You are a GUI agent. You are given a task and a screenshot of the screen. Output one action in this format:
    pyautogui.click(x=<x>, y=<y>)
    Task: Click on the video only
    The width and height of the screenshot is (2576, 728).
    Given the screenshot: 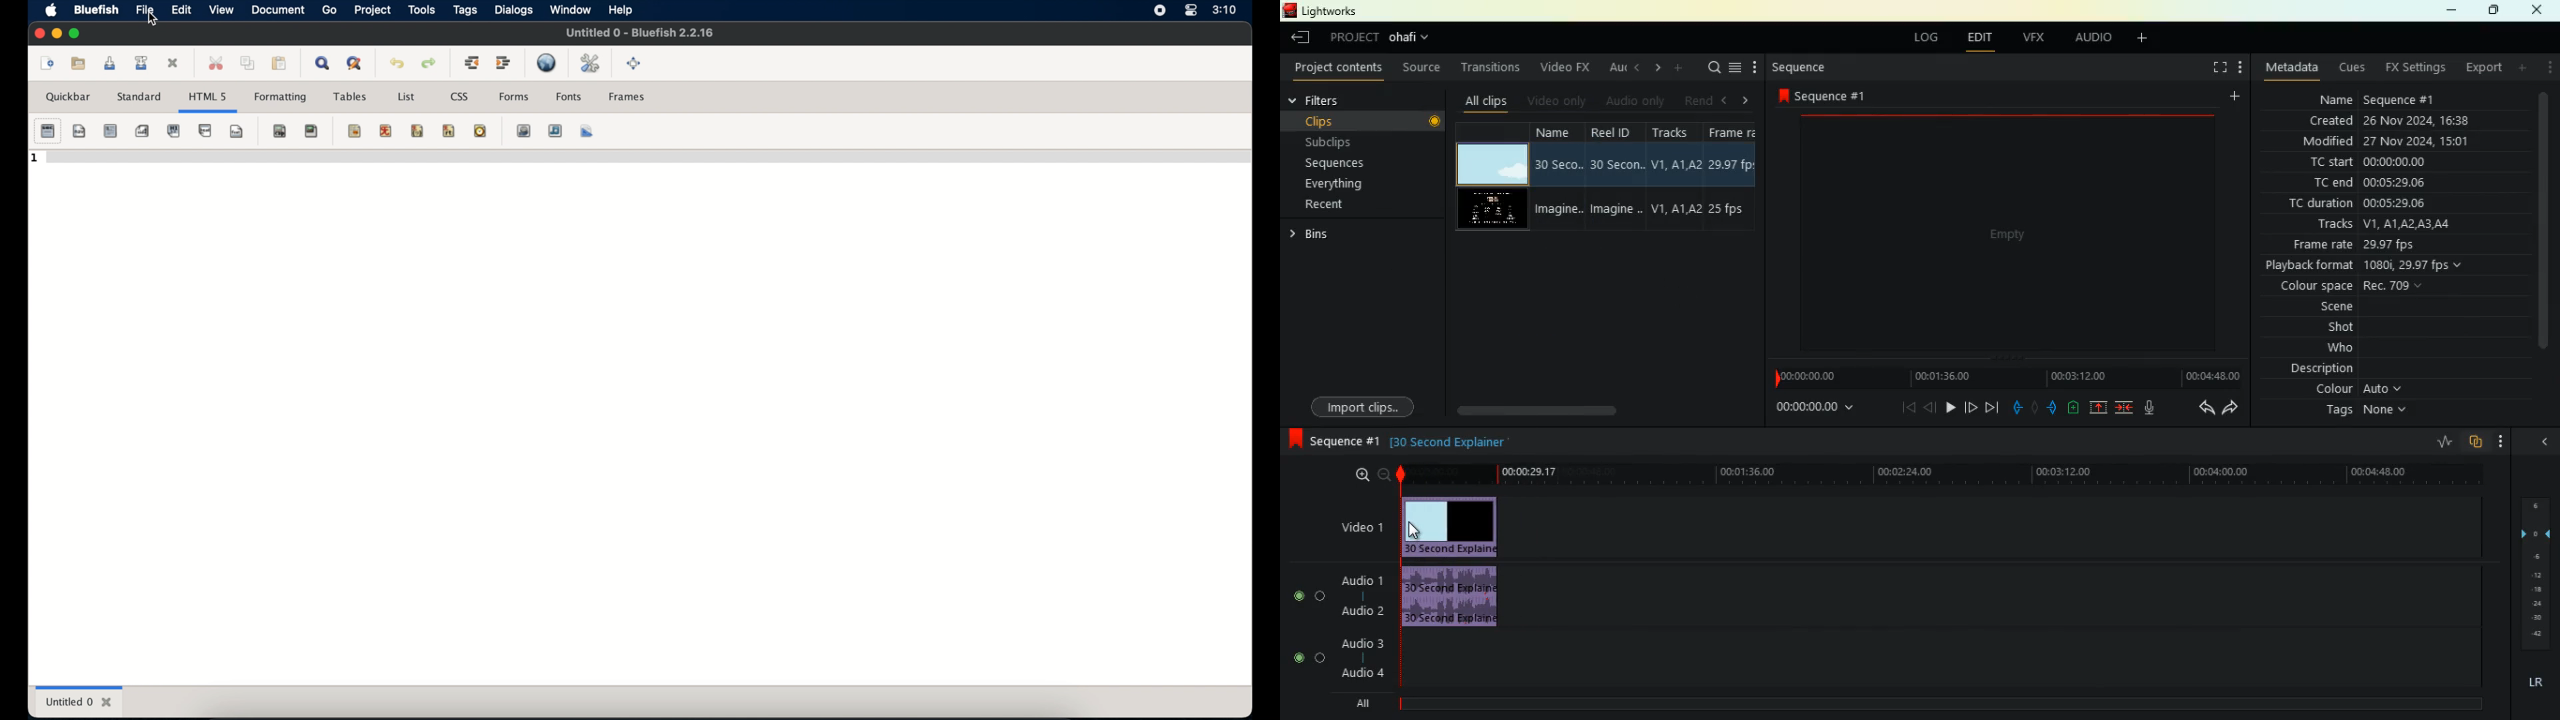 What is the action you would take?
    pyautogui.click(x=1558, y=100)
    